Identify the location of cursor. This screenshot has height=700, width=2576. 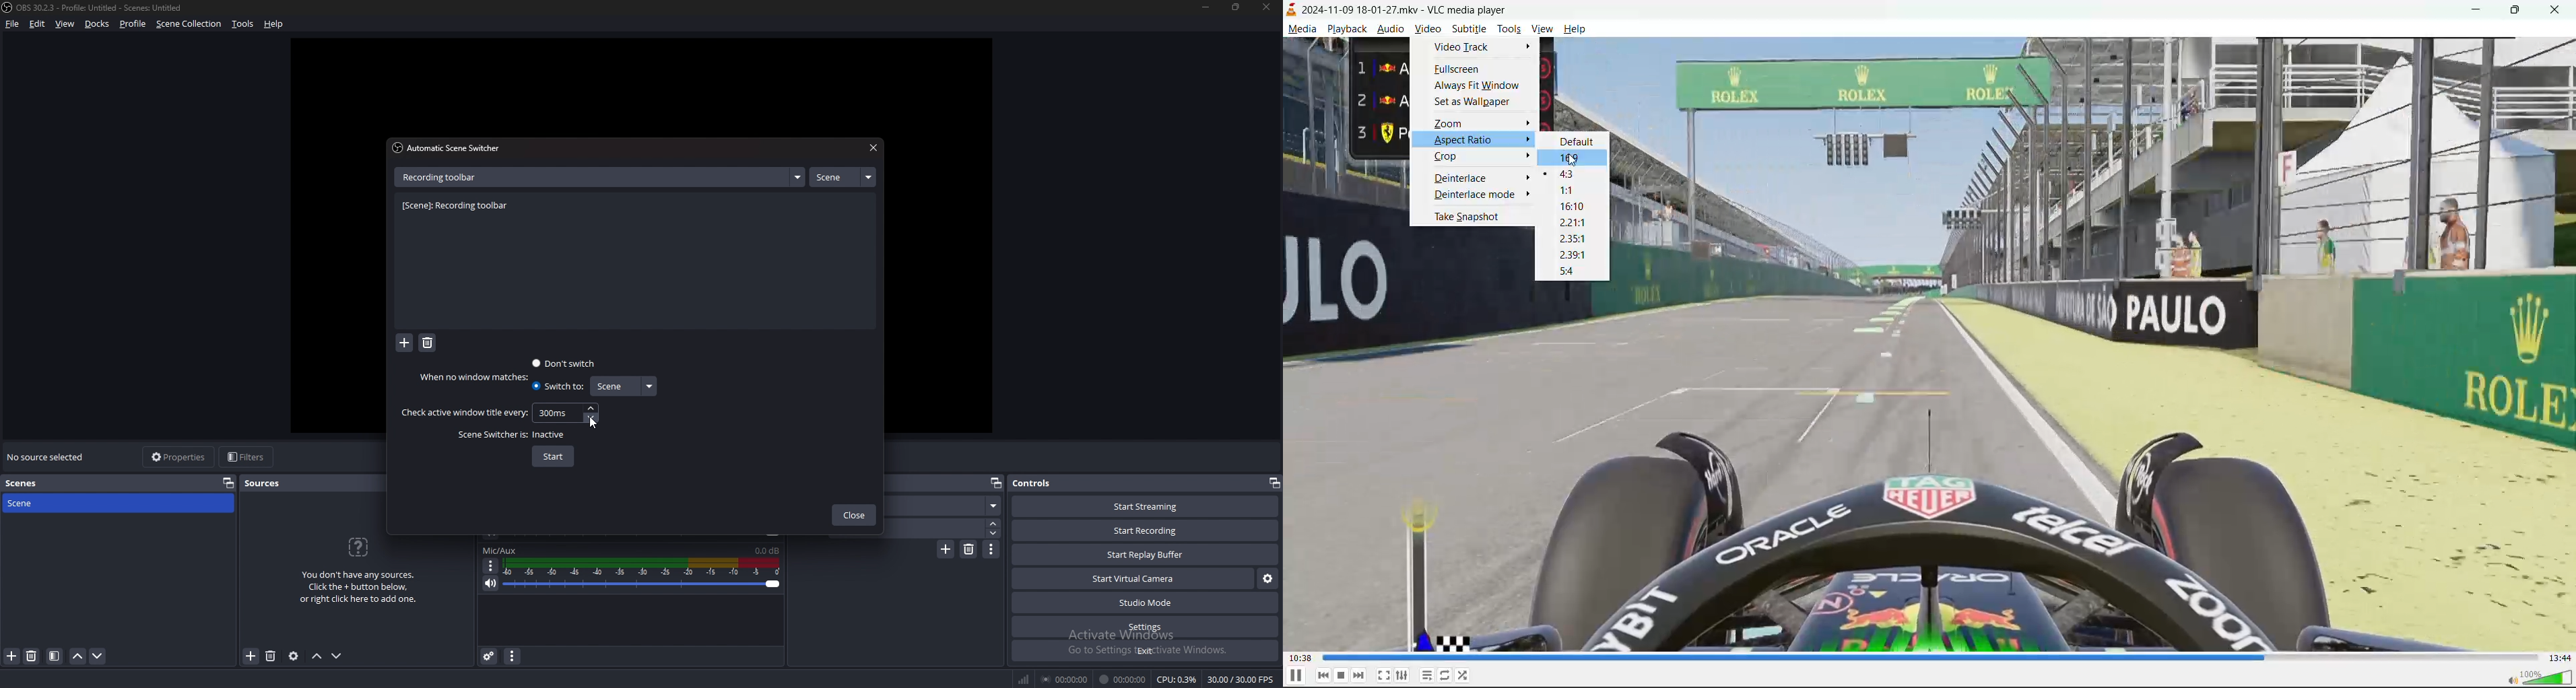
(592, 421).